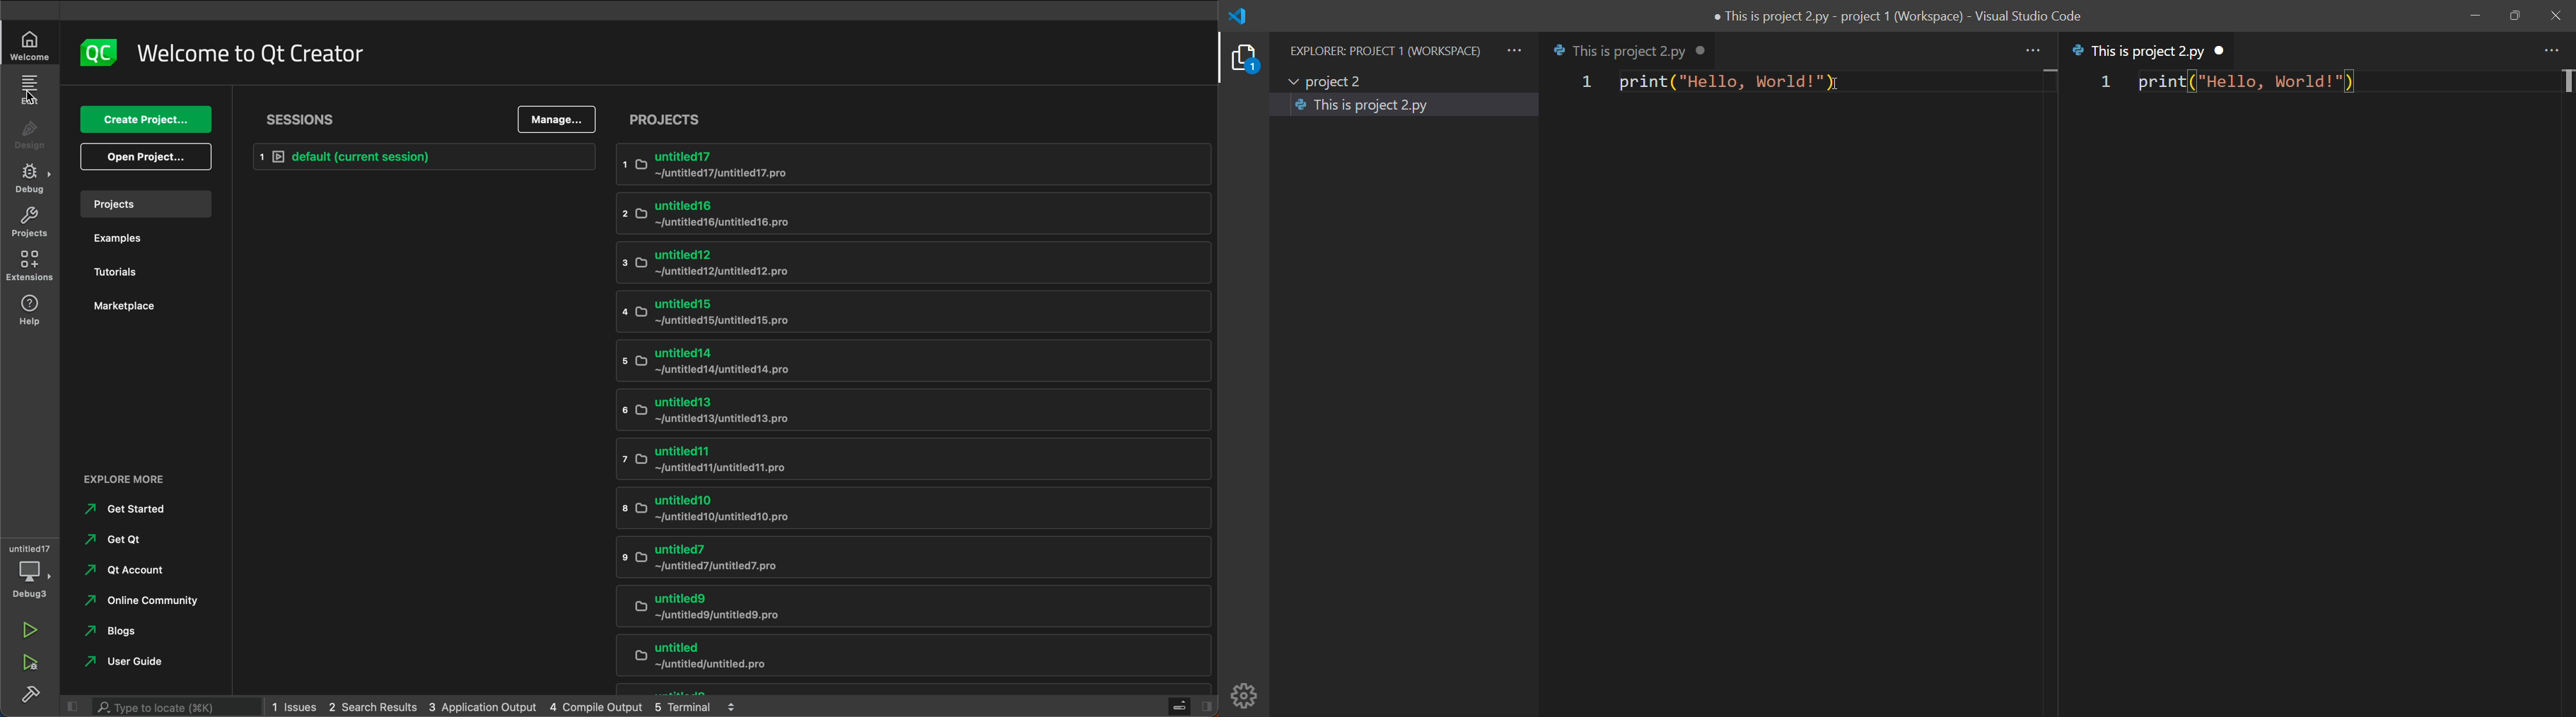  What do you see at coordinates (31, 221) in the screenshot?
I see `projects` at bounding box center [31, 221].